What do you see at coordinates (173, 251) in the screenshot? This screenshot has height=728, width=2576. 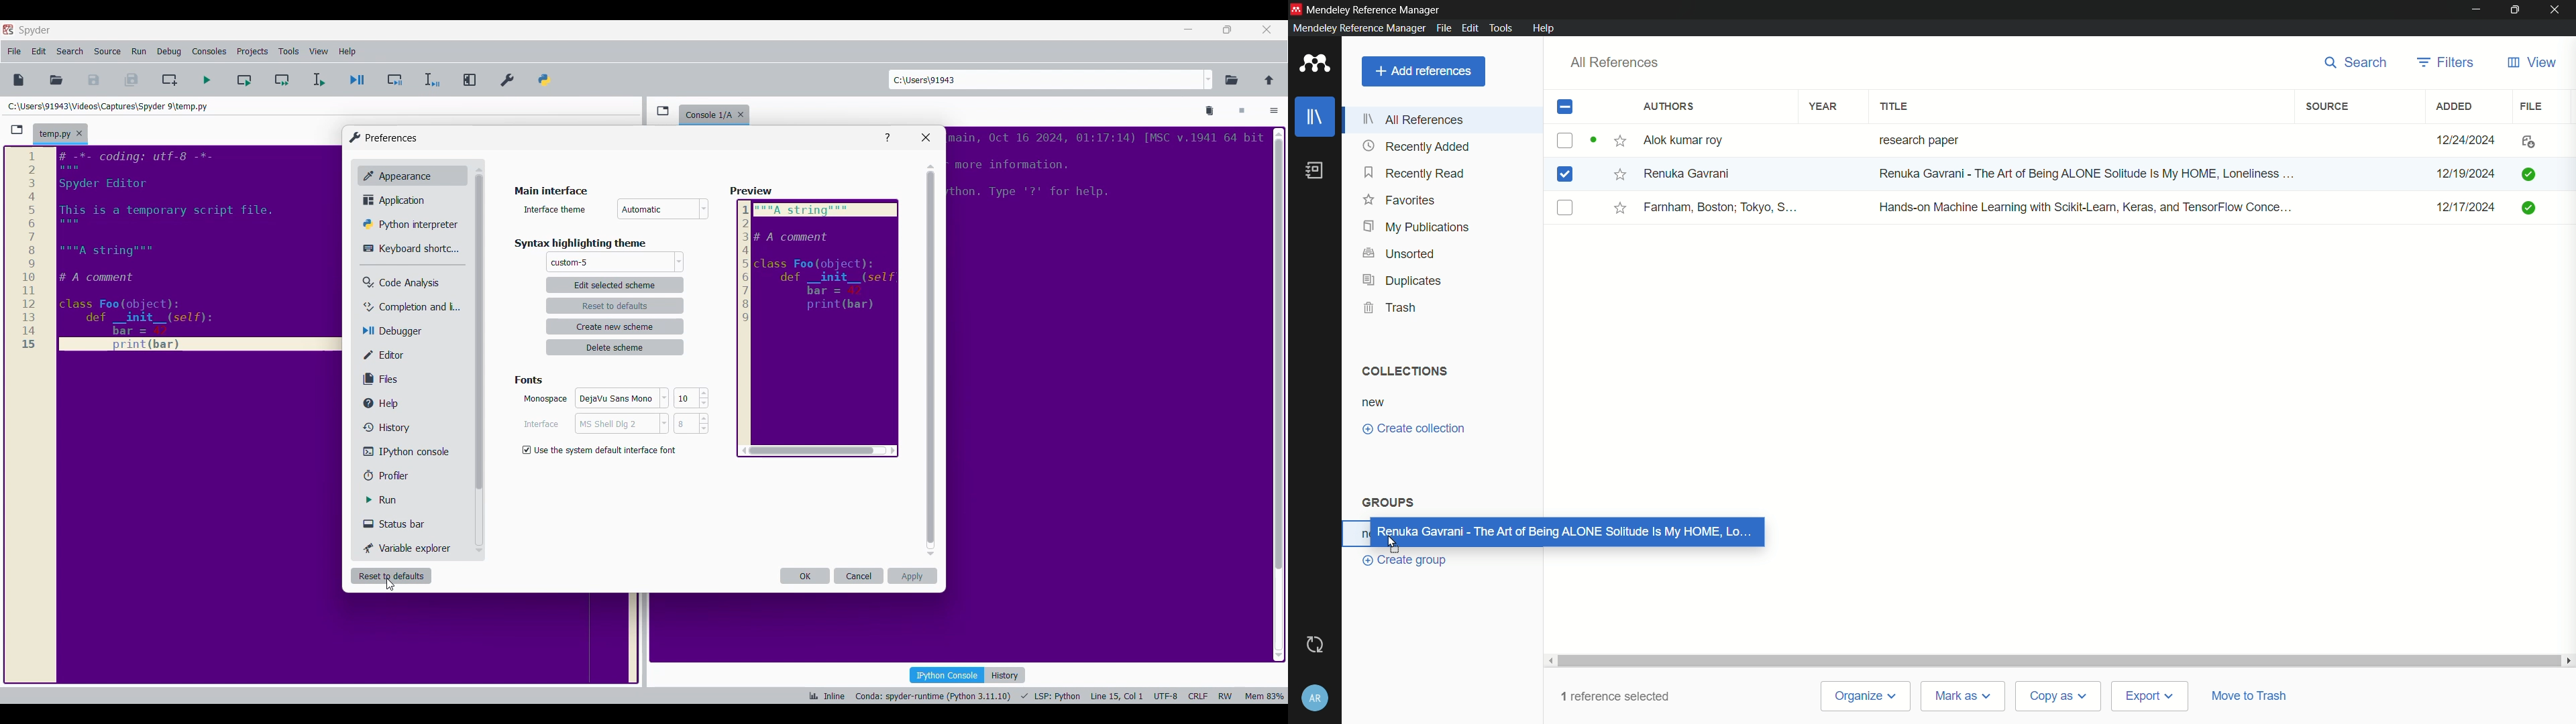 I see `Current code` at bounding box center [173, 251].